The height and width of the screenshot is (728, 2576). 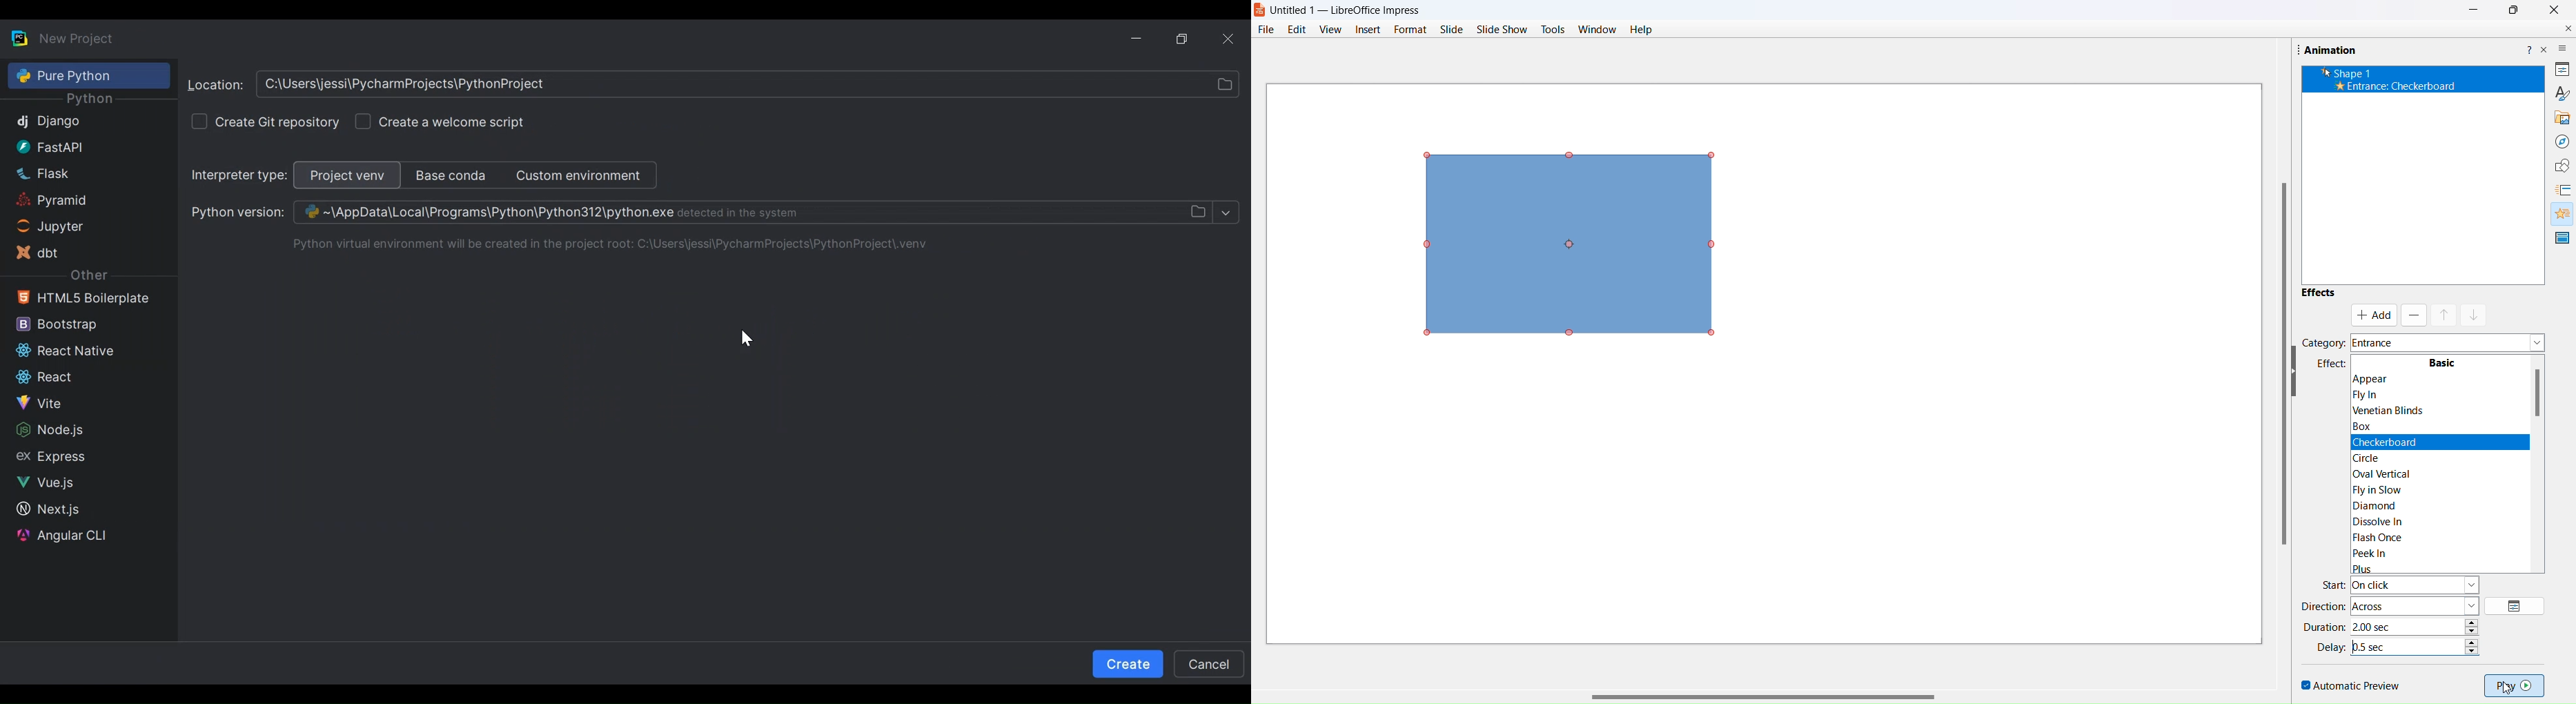 I want to click on time, so click(x=2408, y=645).